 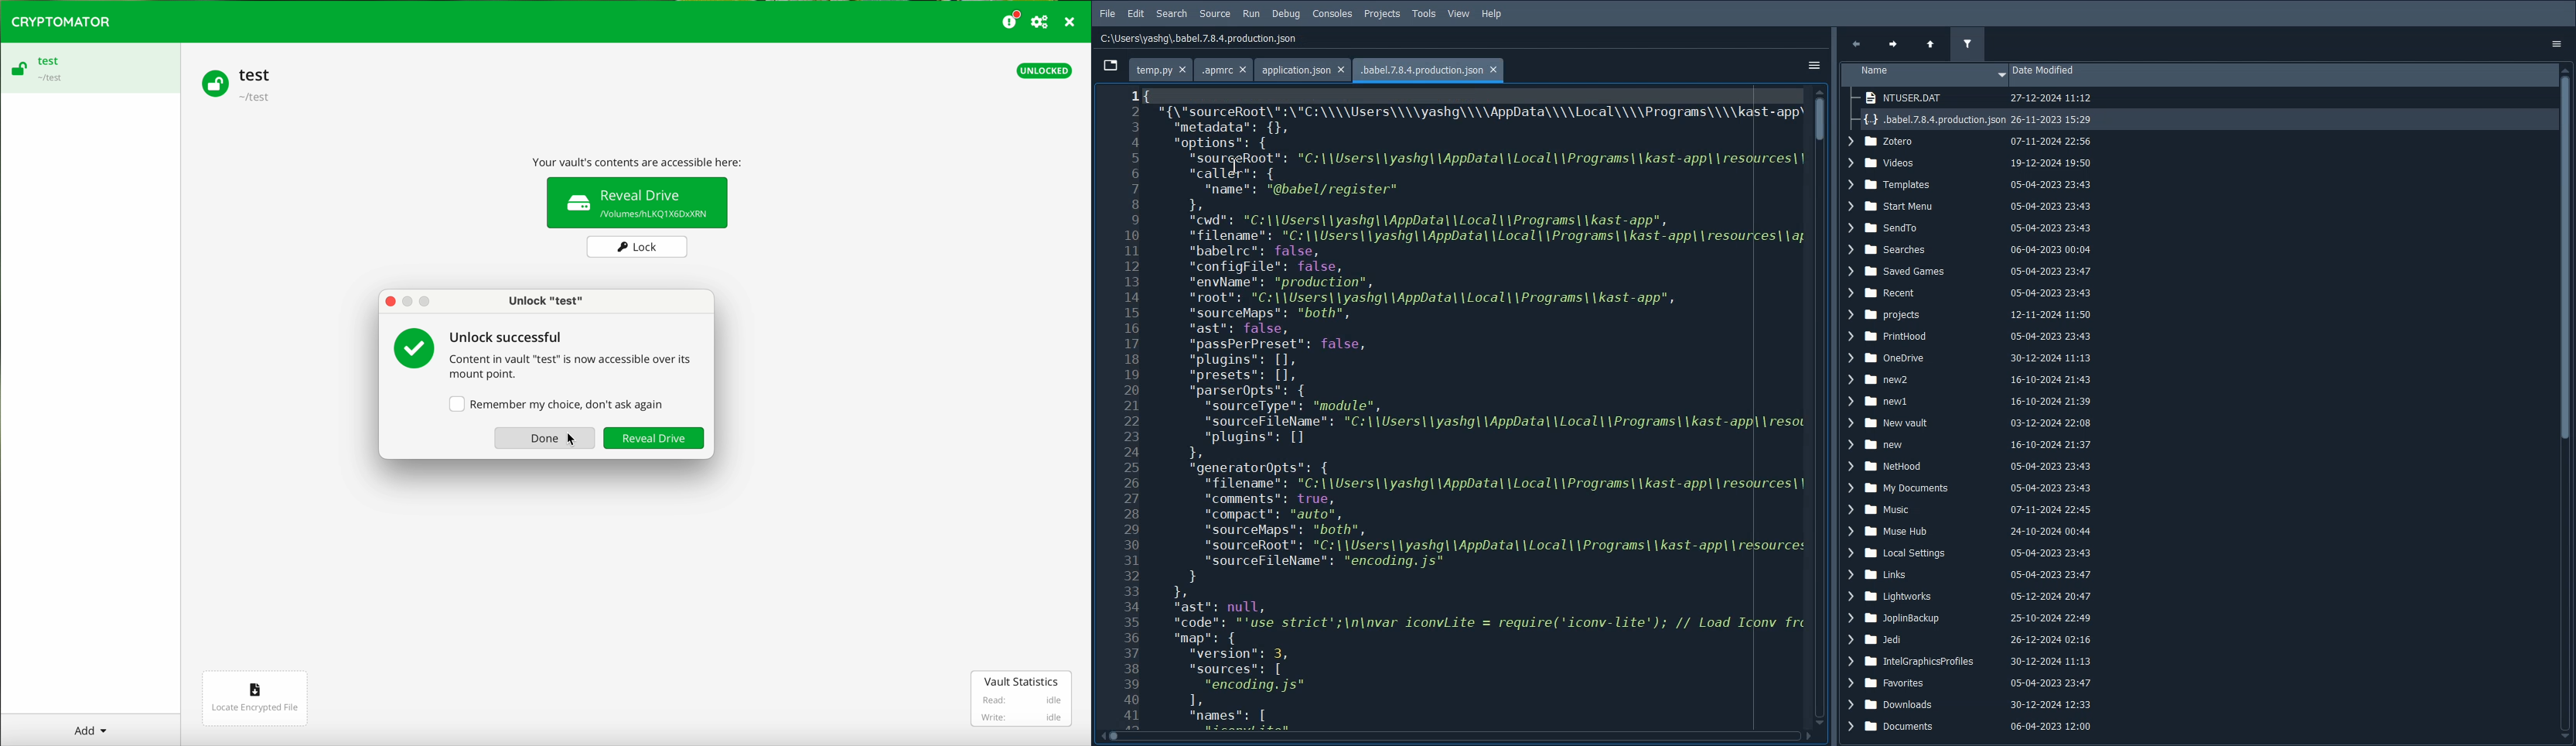 I want to click on File, so click(x=1106, y=13).